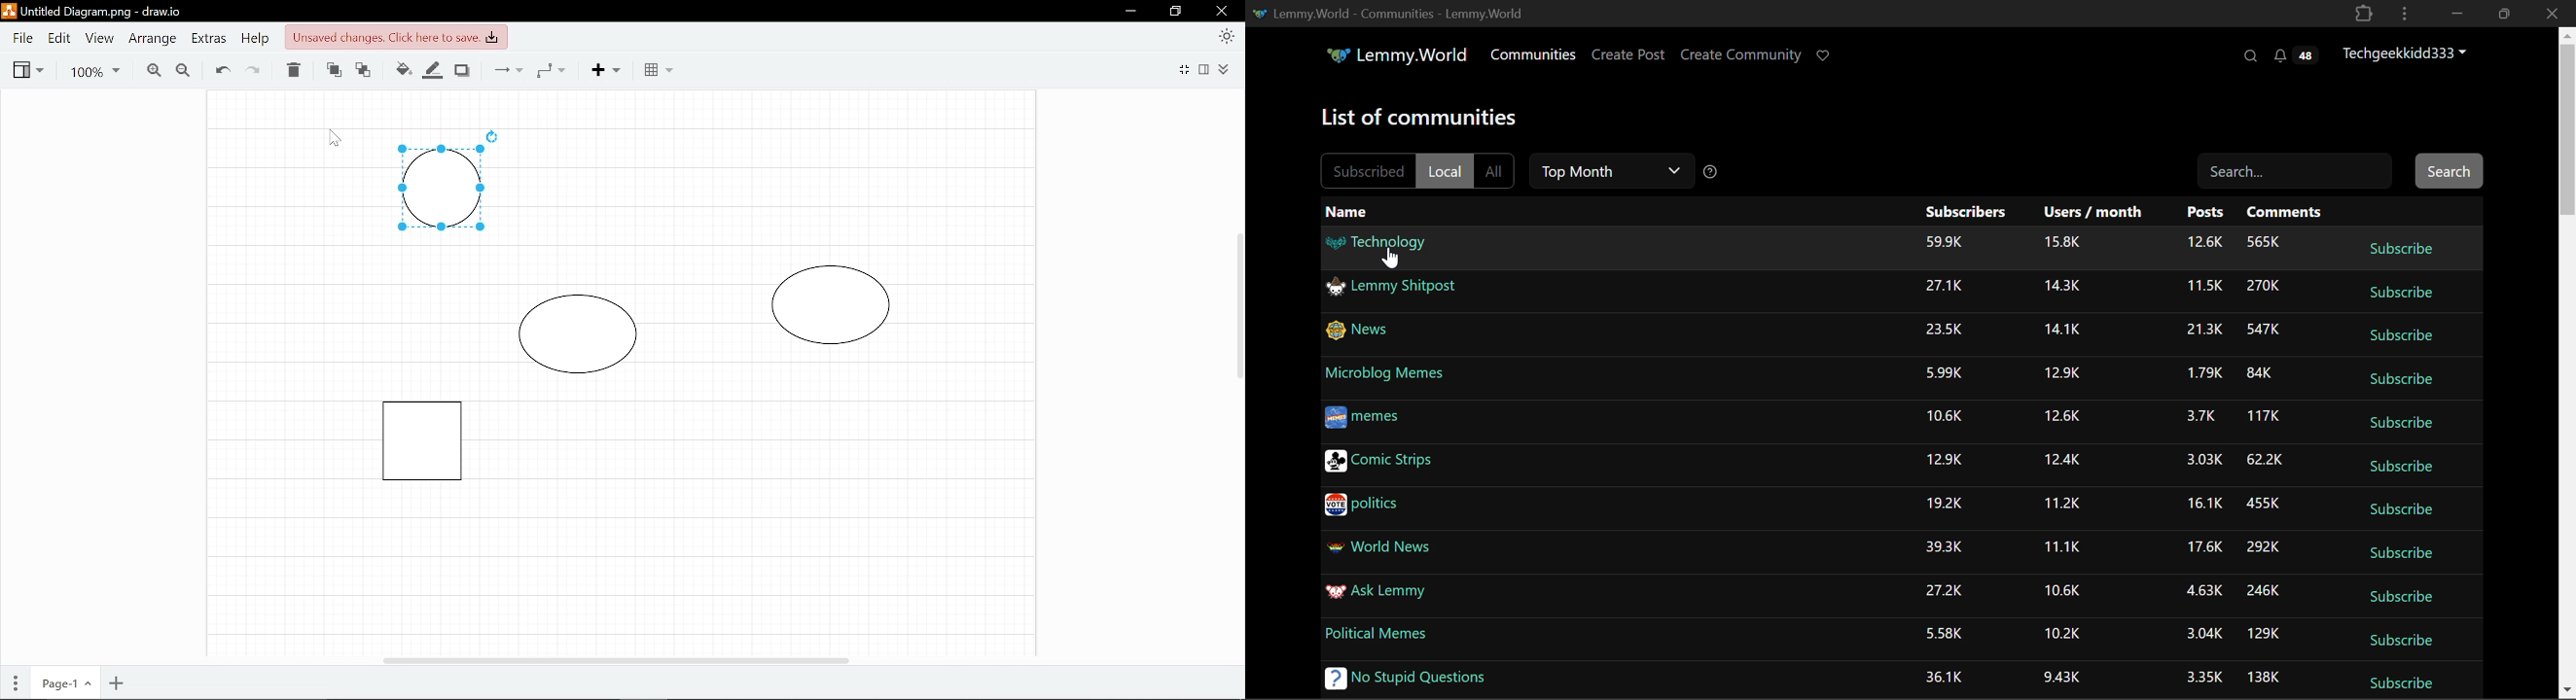 The height and width of the screenshot is (700, 2576). Describe the element at coordinates (2061, 547) in the screenshot. I see `Amount ` at that location.